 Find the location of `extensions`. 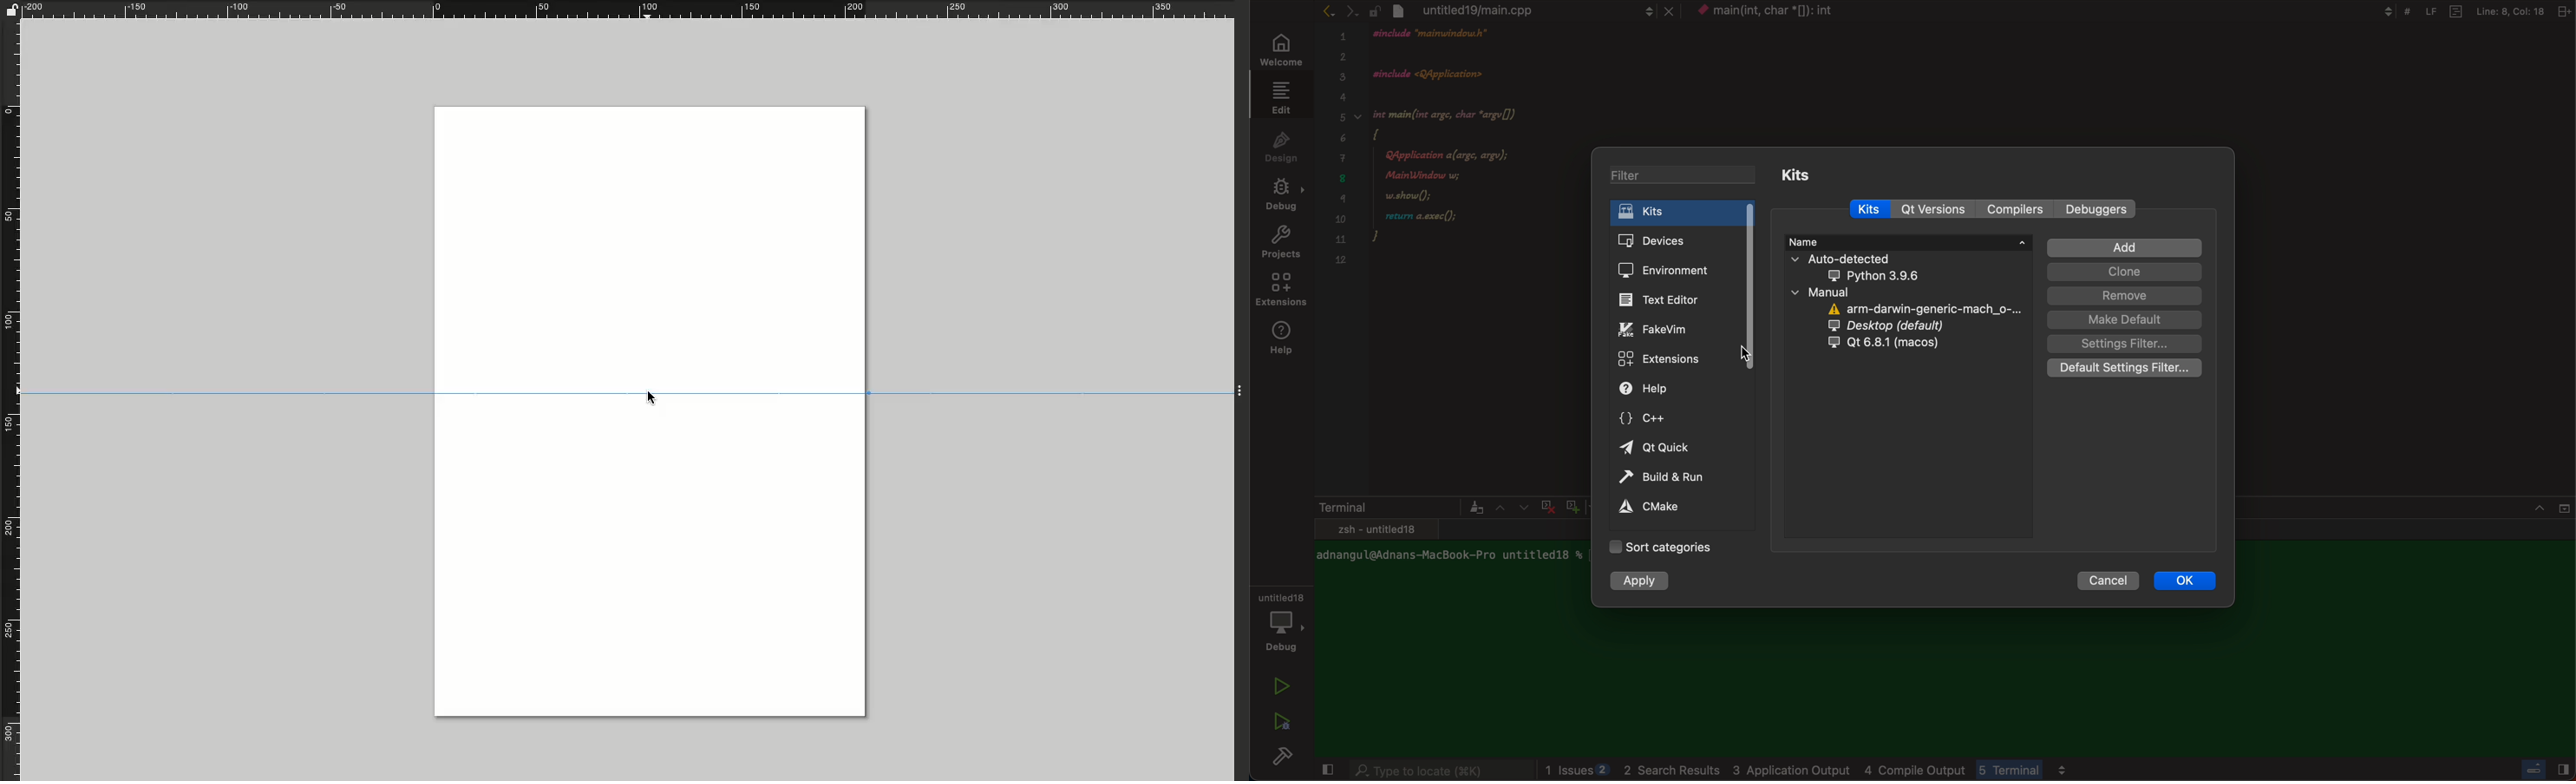

extensions is located at coordinates (1283, 292).